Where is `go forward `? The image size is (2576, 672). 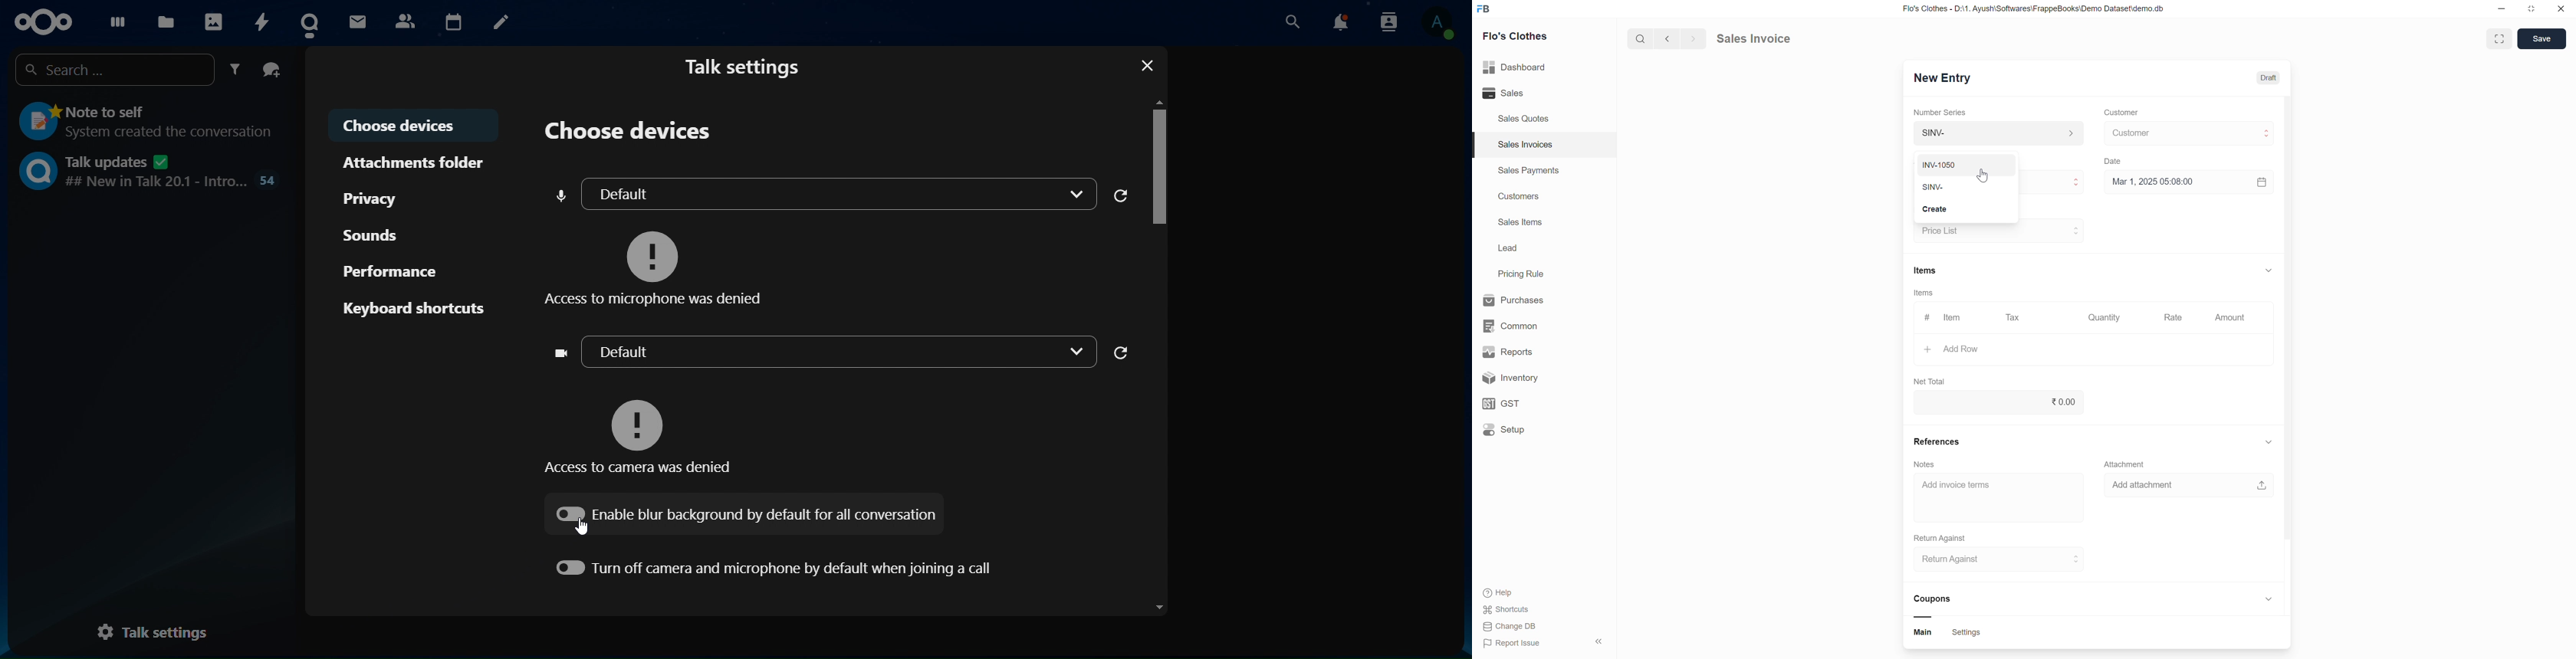 go forward  is located at coordinates (1691, 41).